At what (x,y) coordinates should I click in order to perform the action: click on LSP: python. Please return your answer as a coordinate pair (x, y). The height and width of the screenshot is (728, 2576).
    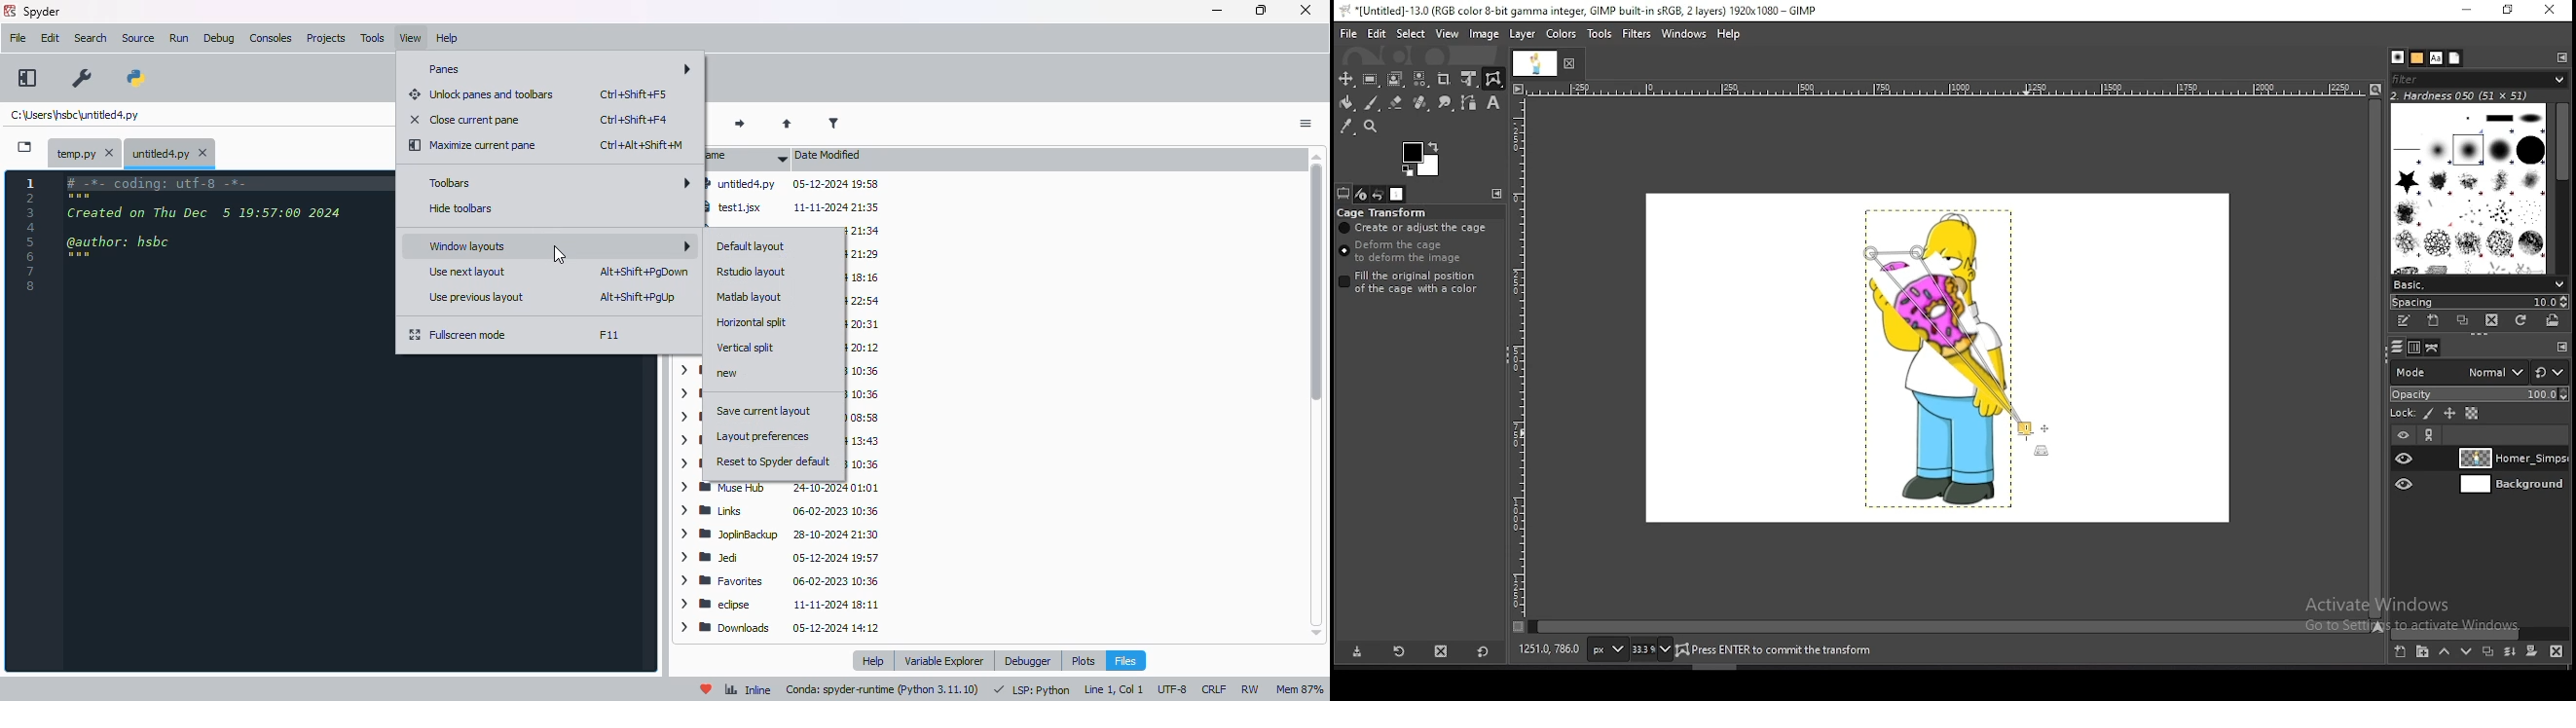
    Looking at the image, I should click on (1032, 690).